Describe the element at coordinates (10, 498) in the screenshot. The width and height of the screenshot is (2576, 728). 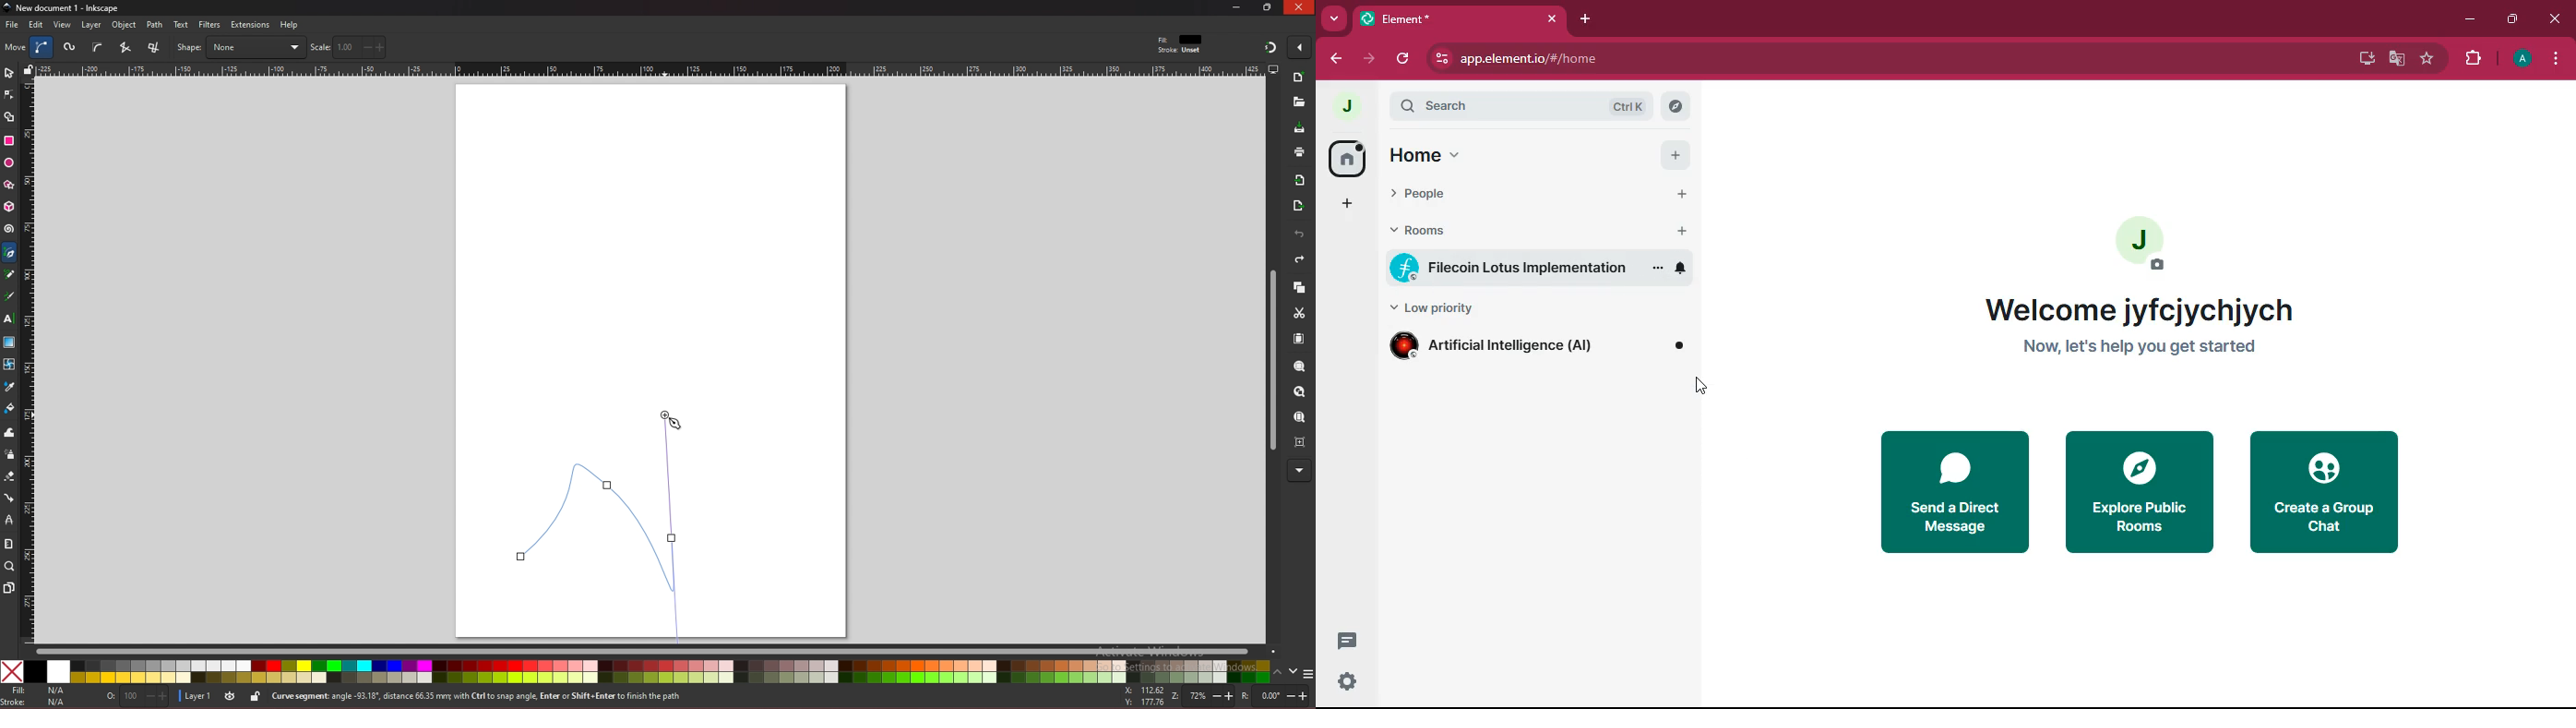
I see `connector` at that location.